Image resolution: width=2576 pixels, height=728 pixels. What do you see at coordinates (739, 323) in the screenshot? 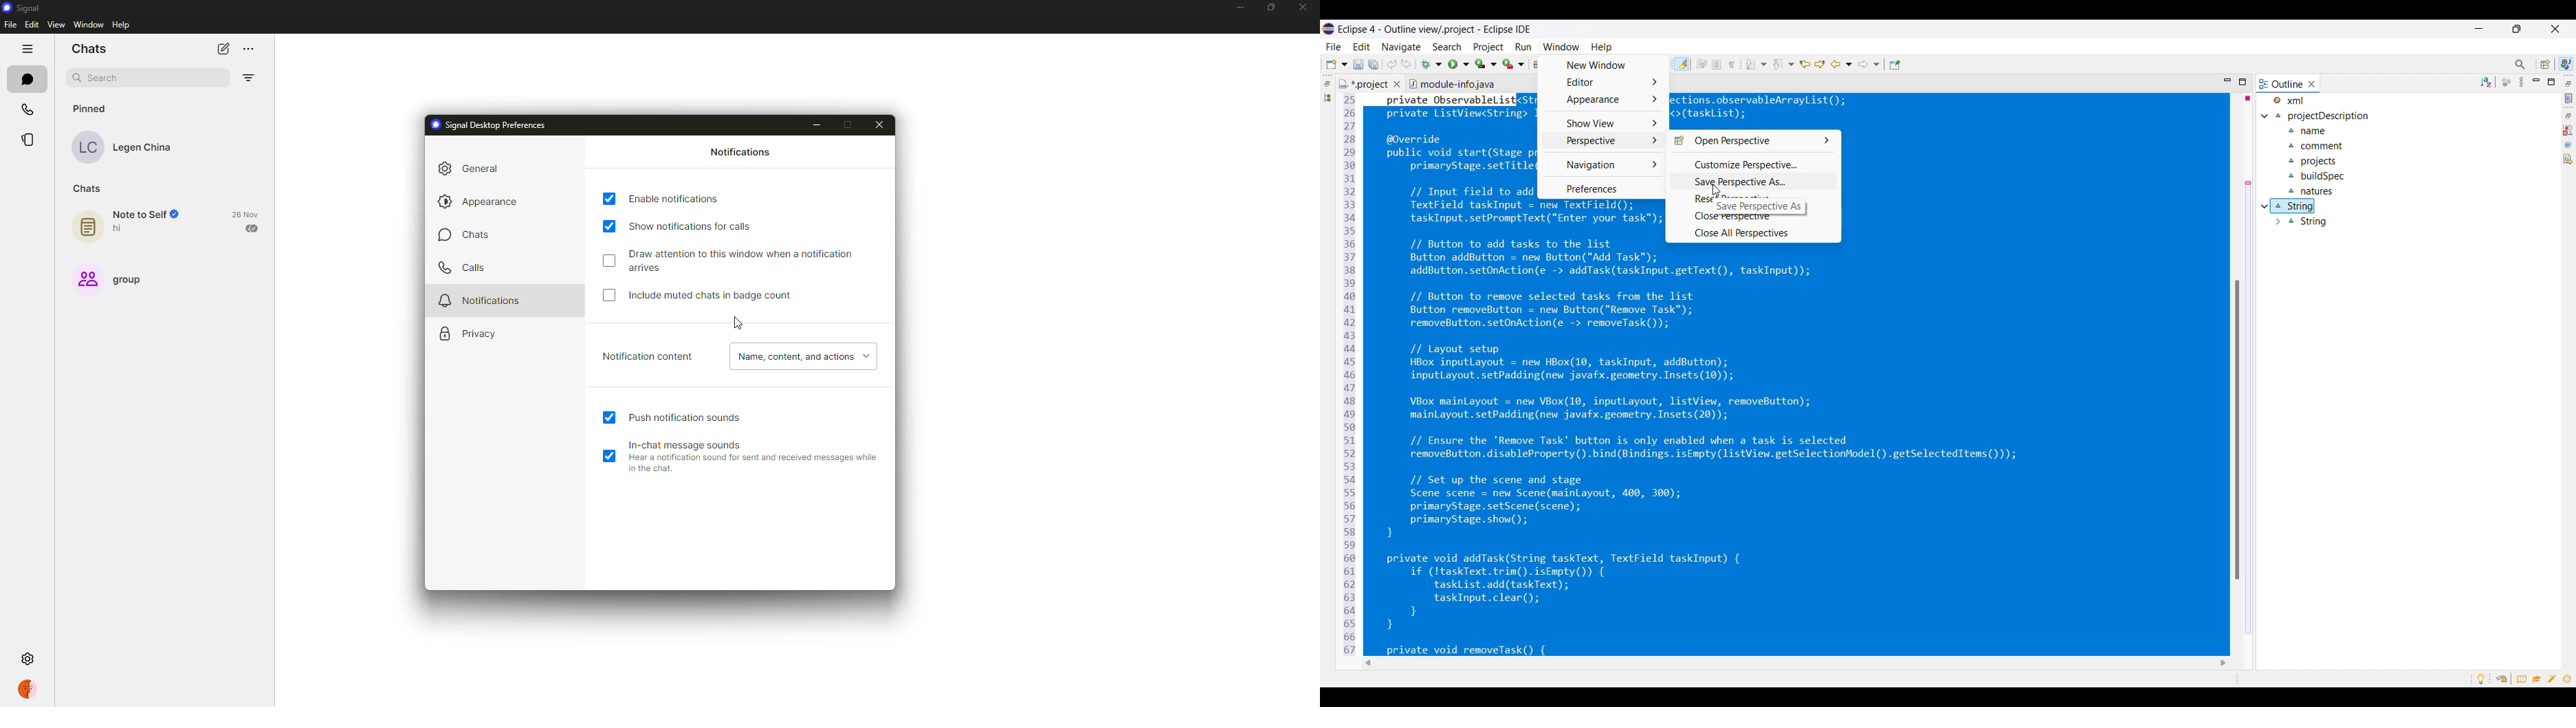
I see `cursor` at bounding box center [739, 323].